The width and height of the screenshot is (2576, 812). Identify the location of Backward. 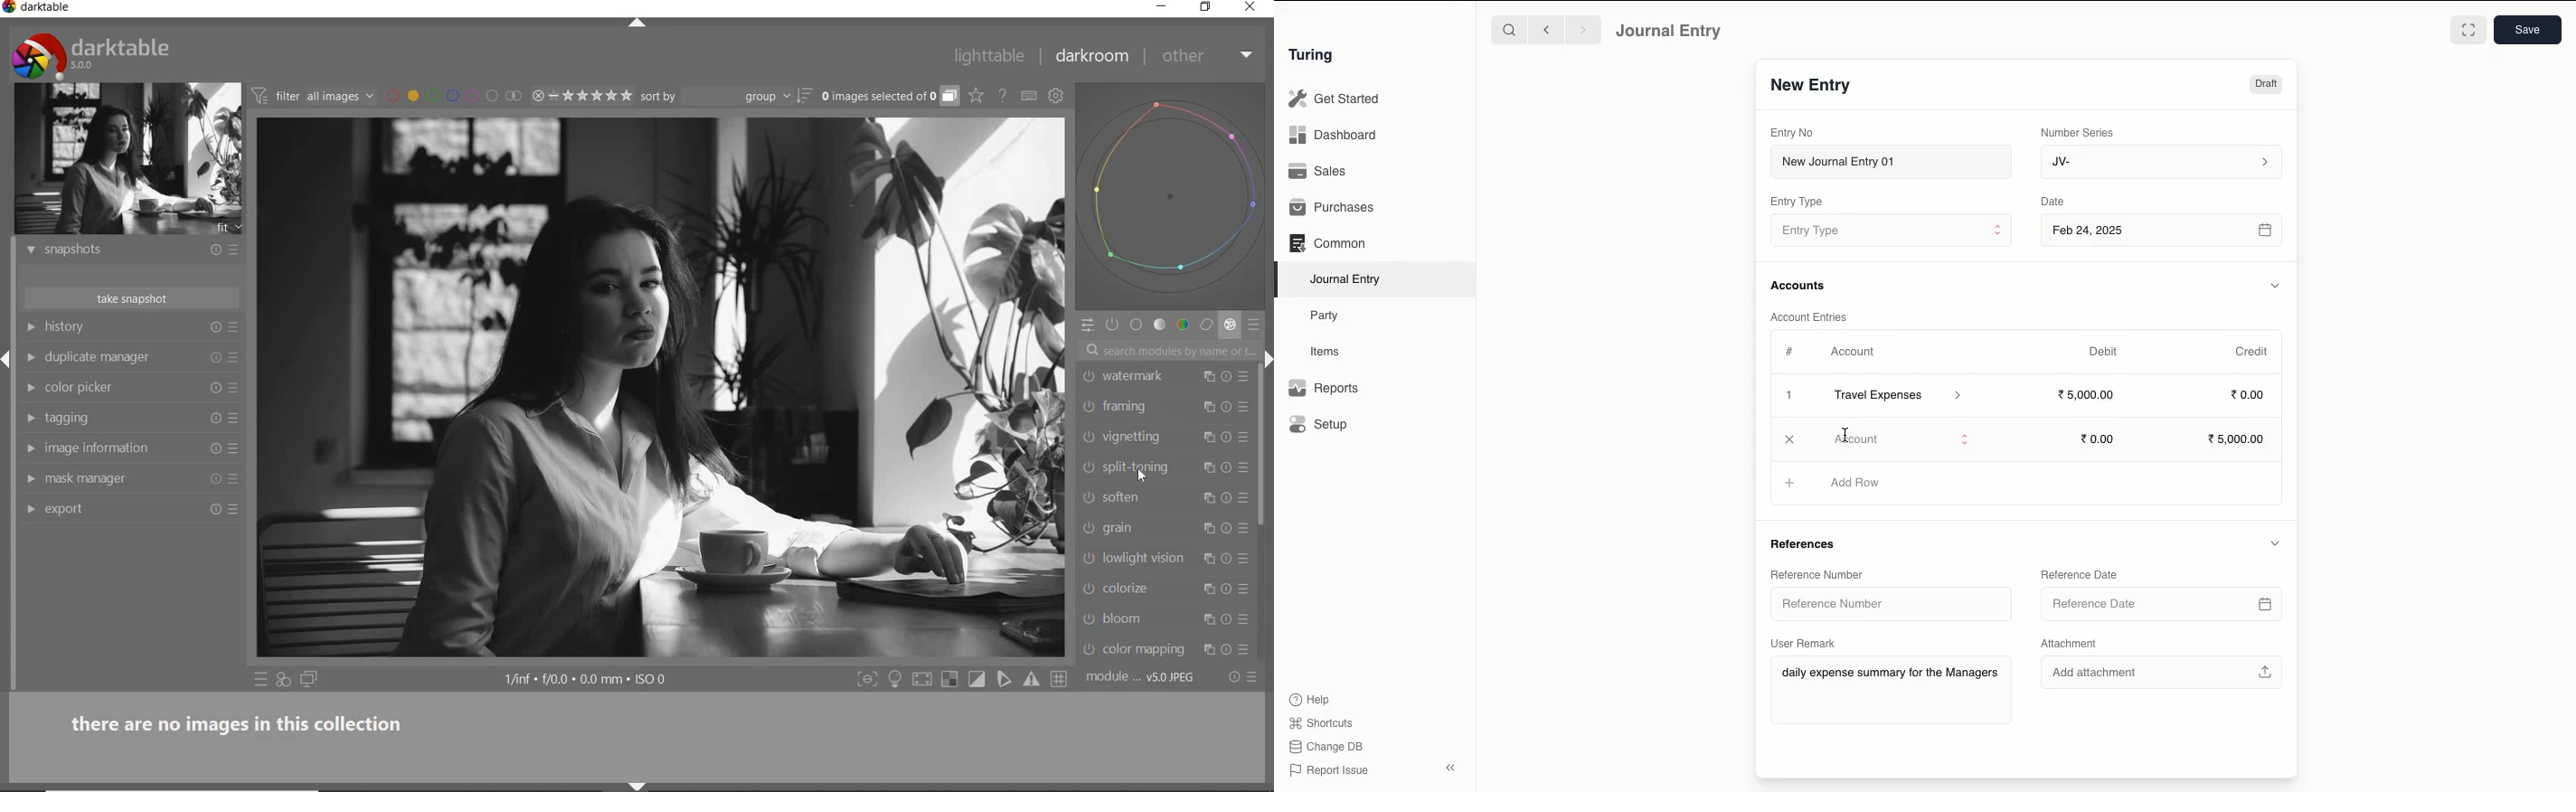
(1546, 29).